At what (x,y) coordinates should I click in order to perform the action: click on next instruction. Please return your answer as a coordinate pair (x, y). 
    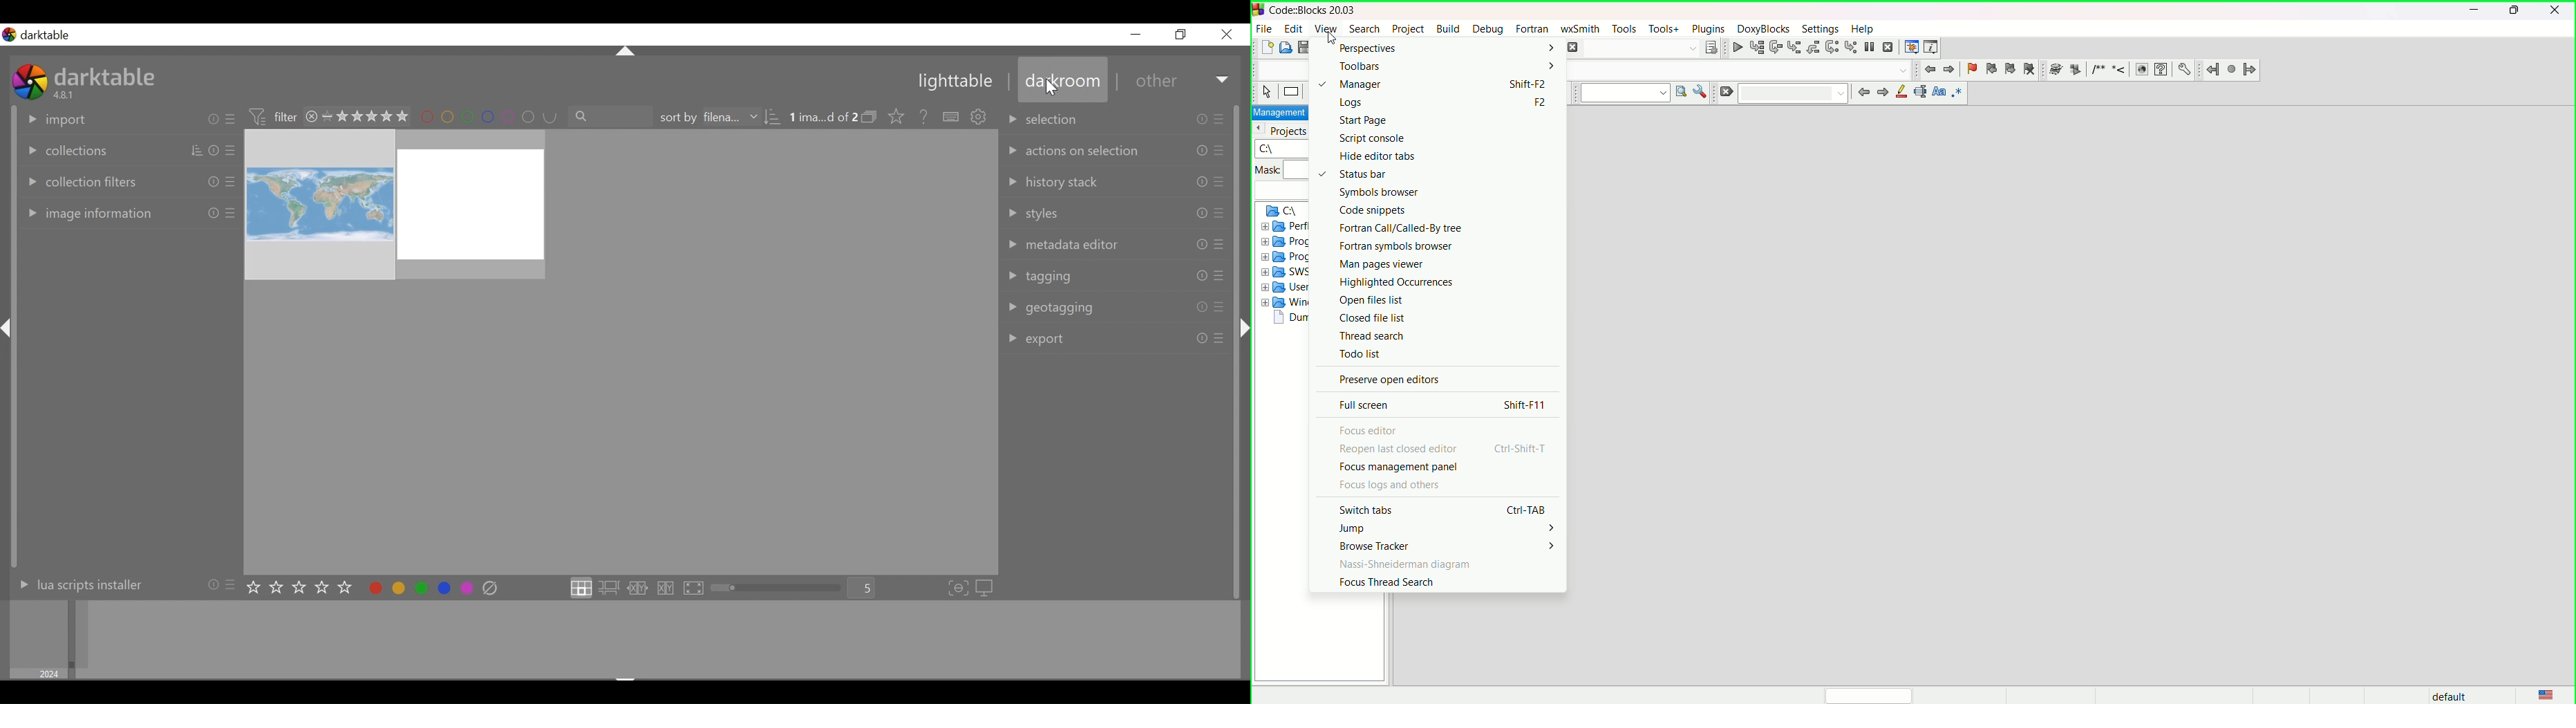
    Looking at the image, I should click on (1832, 47).